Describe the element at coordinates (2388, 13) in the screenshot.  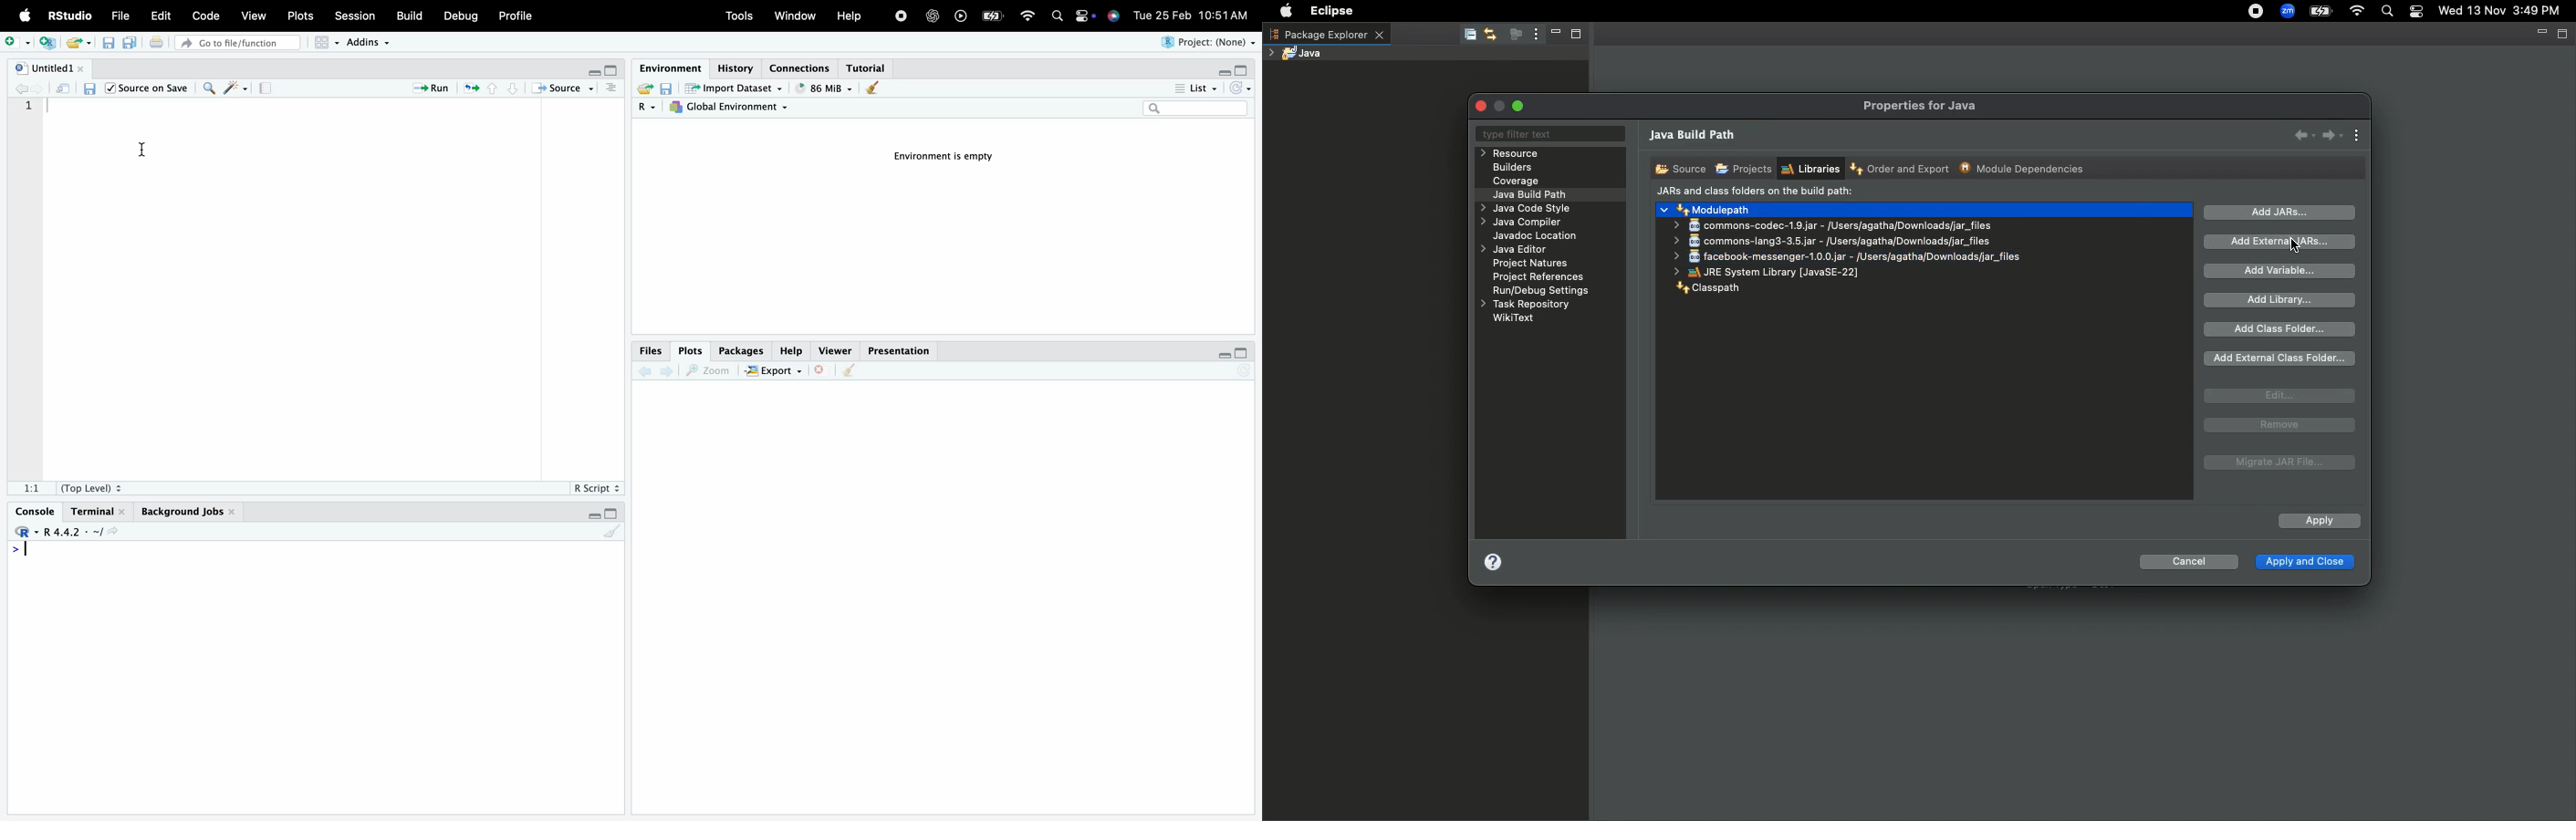
I see `Search` at that location.